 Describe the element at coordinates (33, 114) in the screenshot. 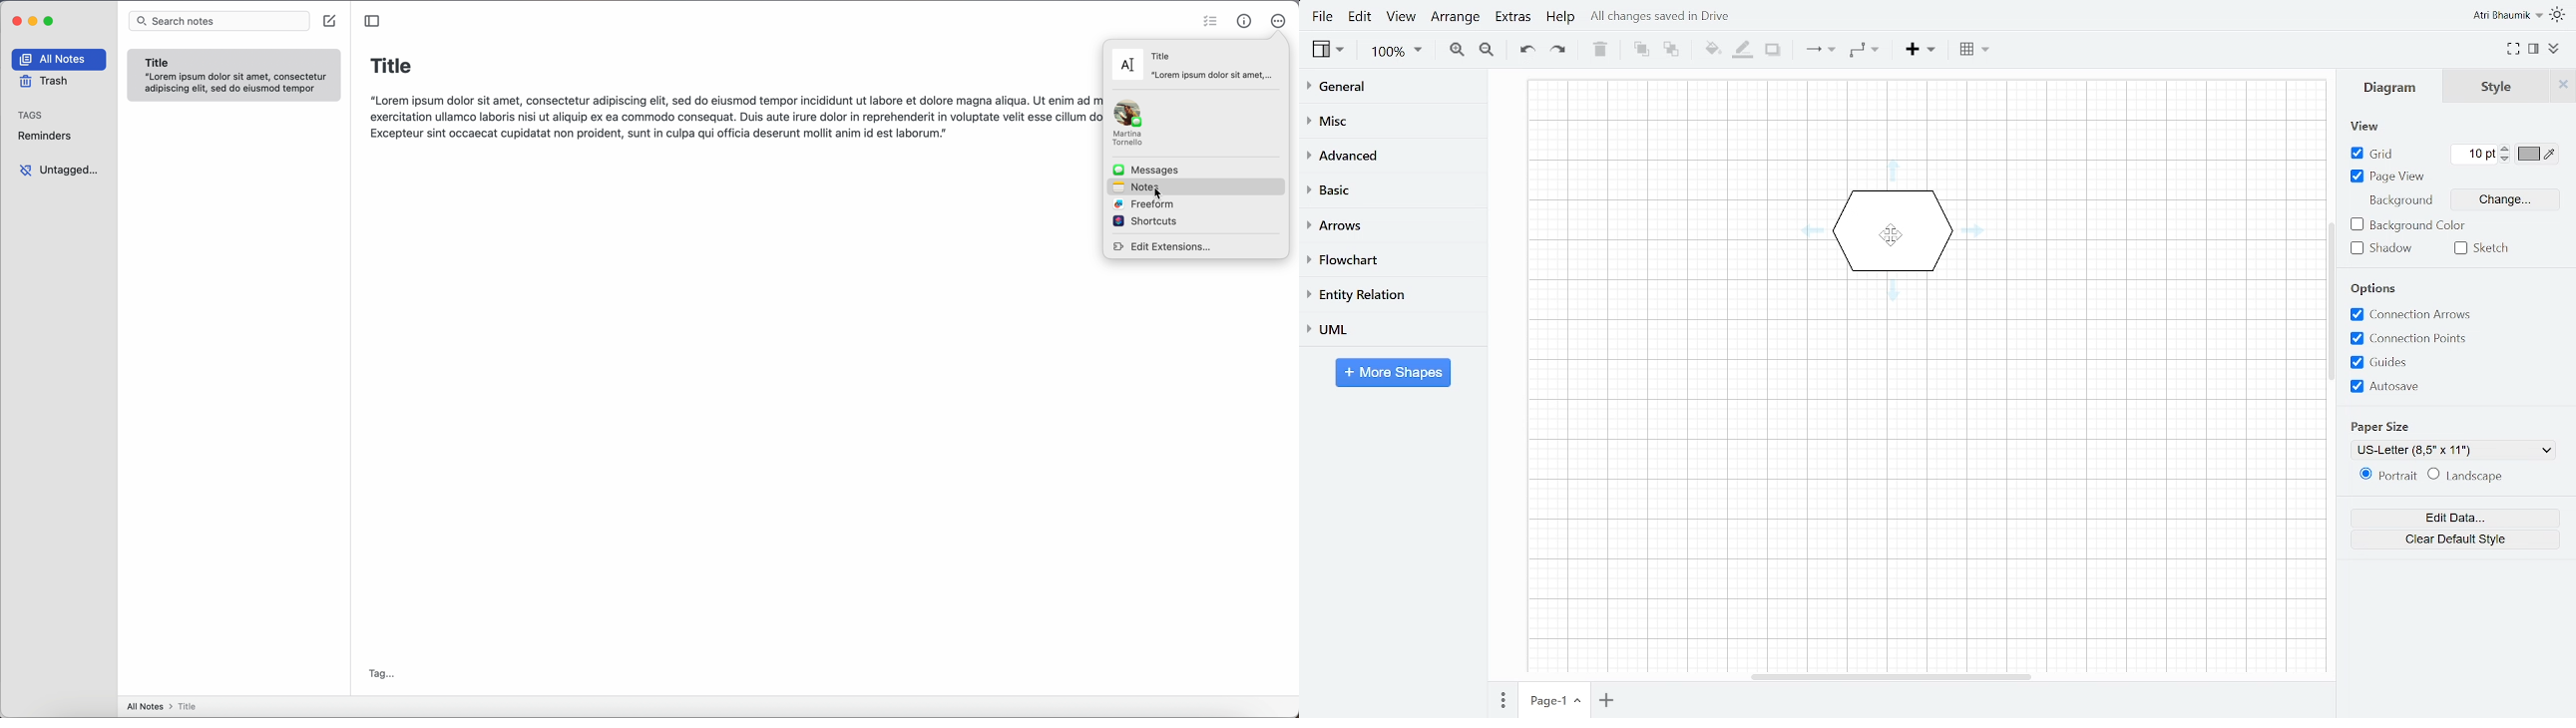

I see `tags` at that location.